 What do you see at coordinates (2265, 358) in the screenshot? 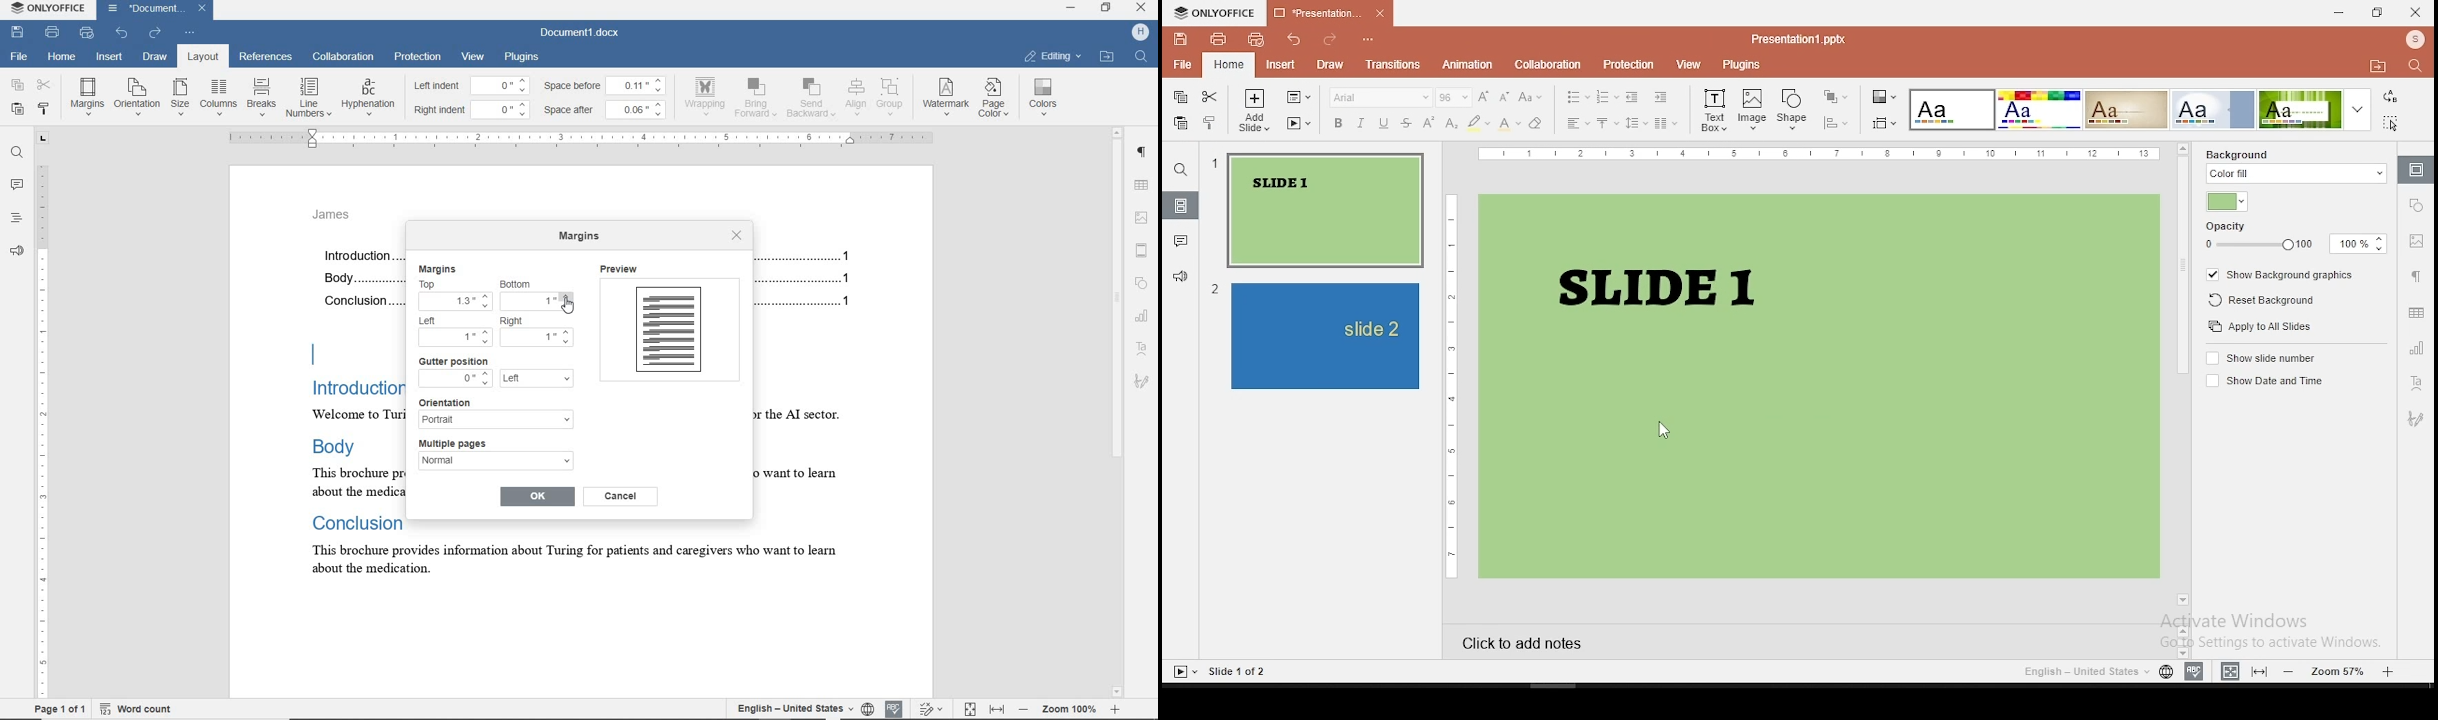
I see `show slide number` at bounding box center [2265, 358].